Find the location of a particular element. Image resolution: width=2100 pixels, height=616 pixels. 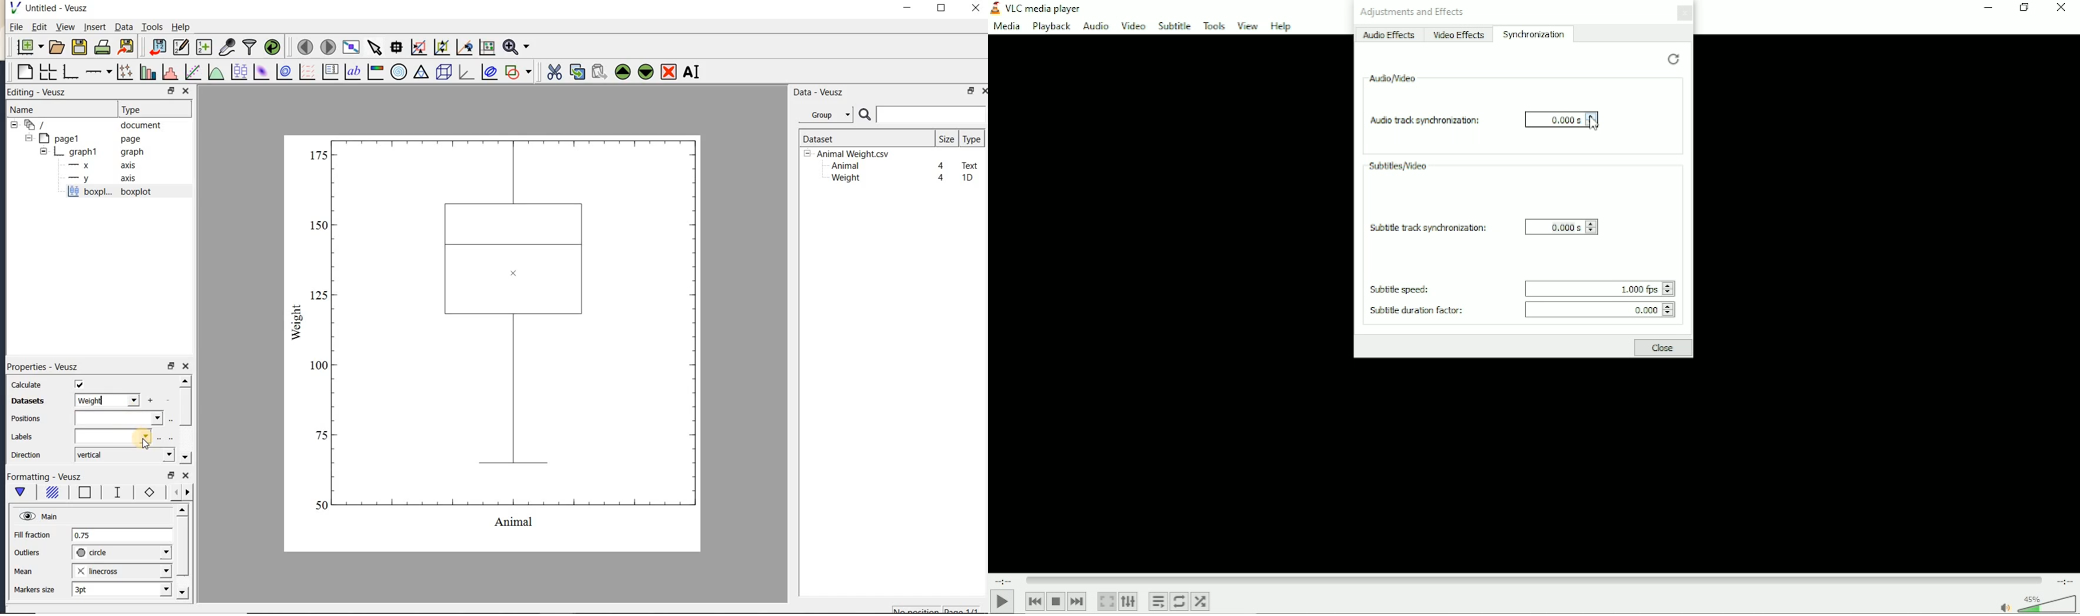

View is located at coordinates (1247, 26).